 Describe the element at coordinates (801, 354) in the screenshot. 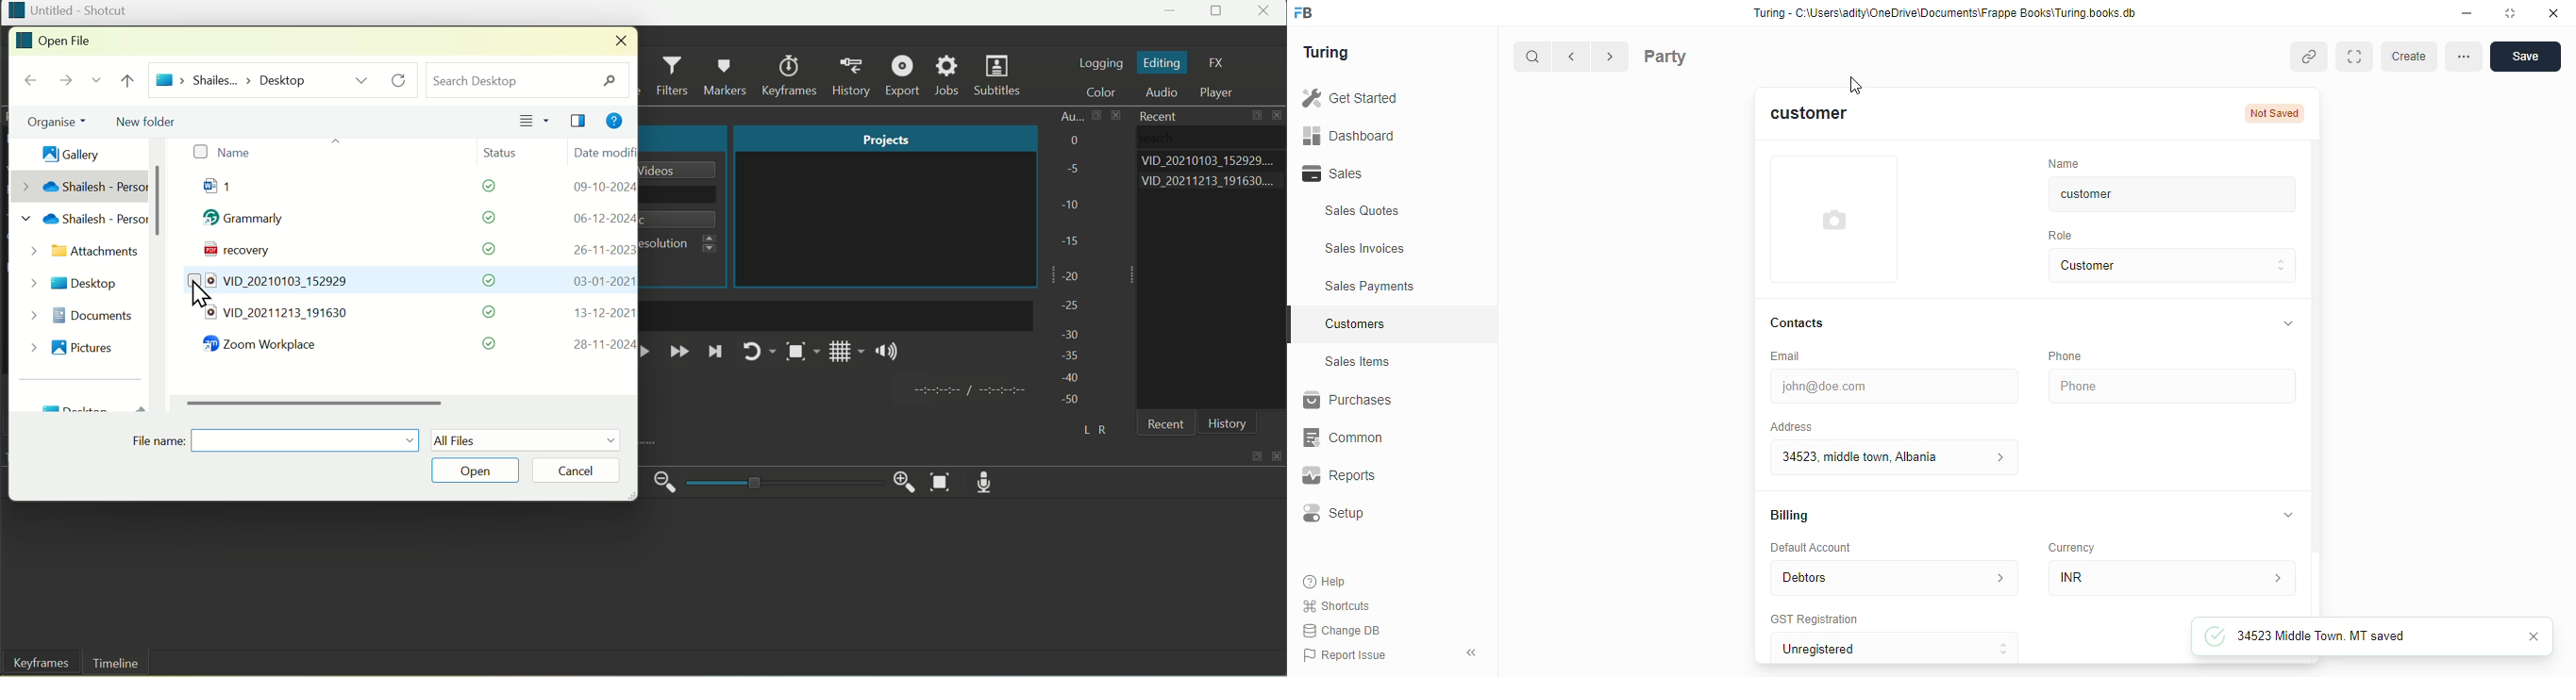

I see `Snapshot` at that location.